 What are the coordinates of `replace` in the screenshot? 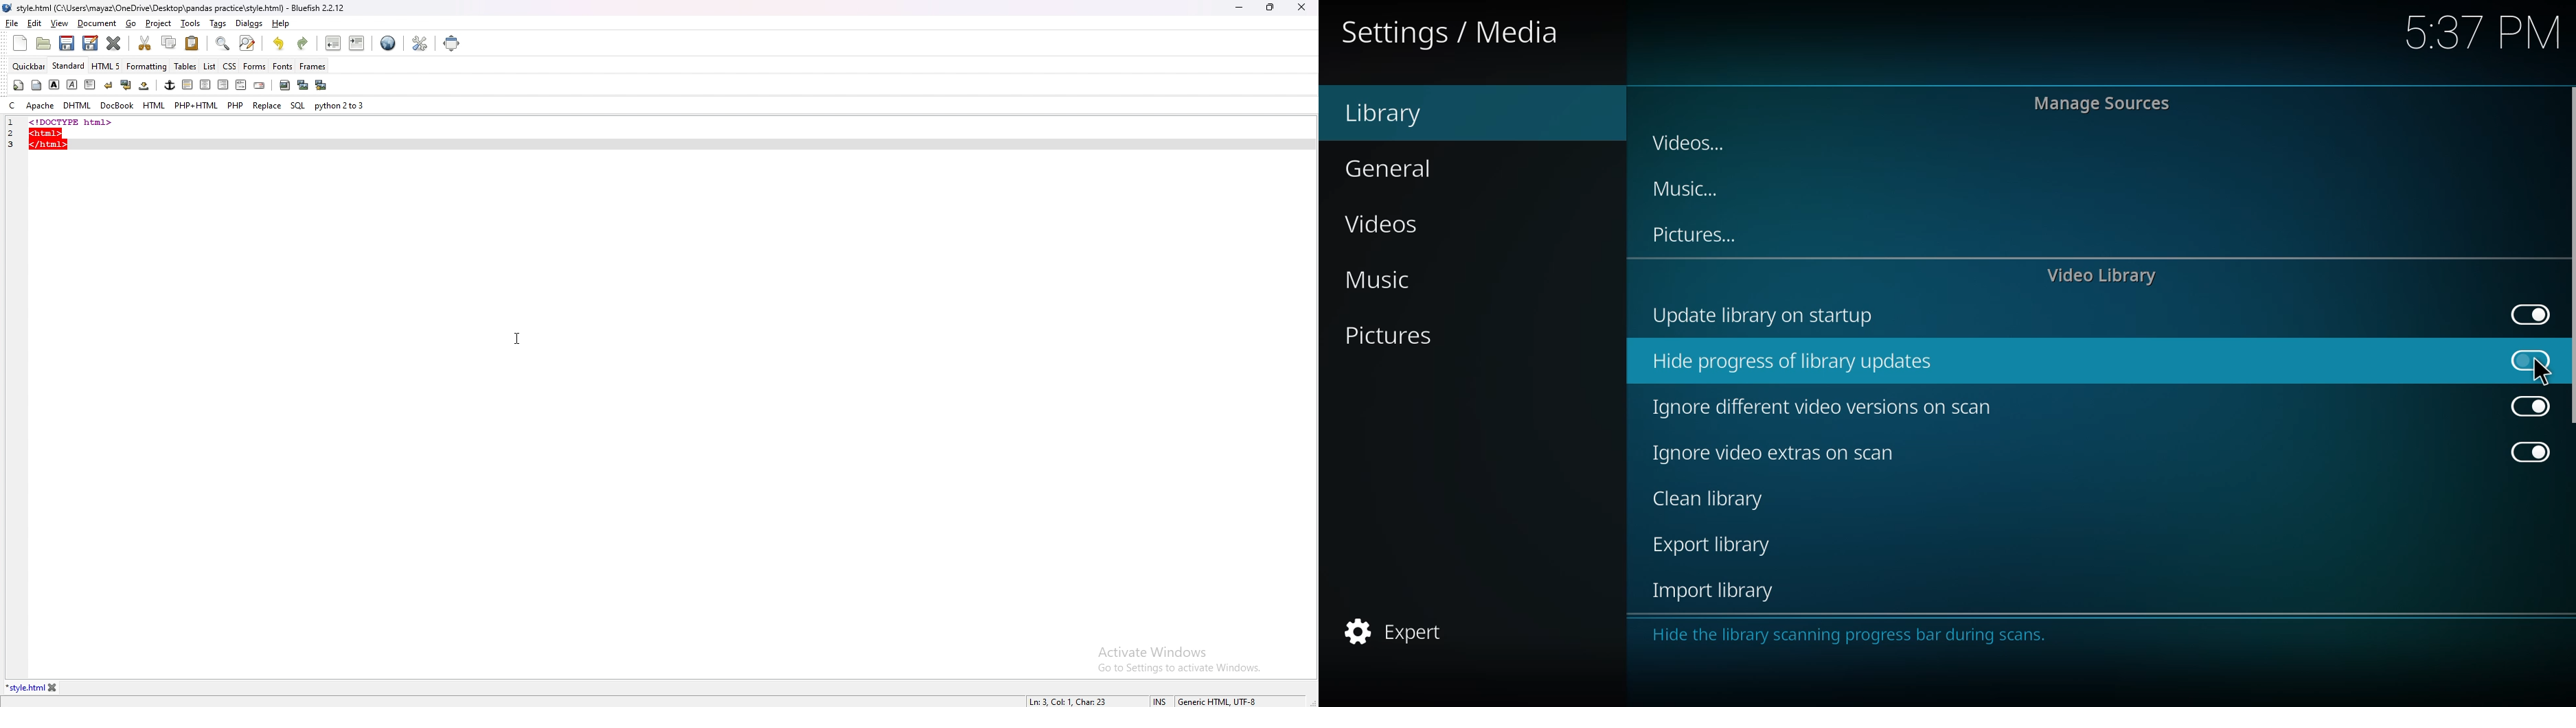 It's located at (267, 105).